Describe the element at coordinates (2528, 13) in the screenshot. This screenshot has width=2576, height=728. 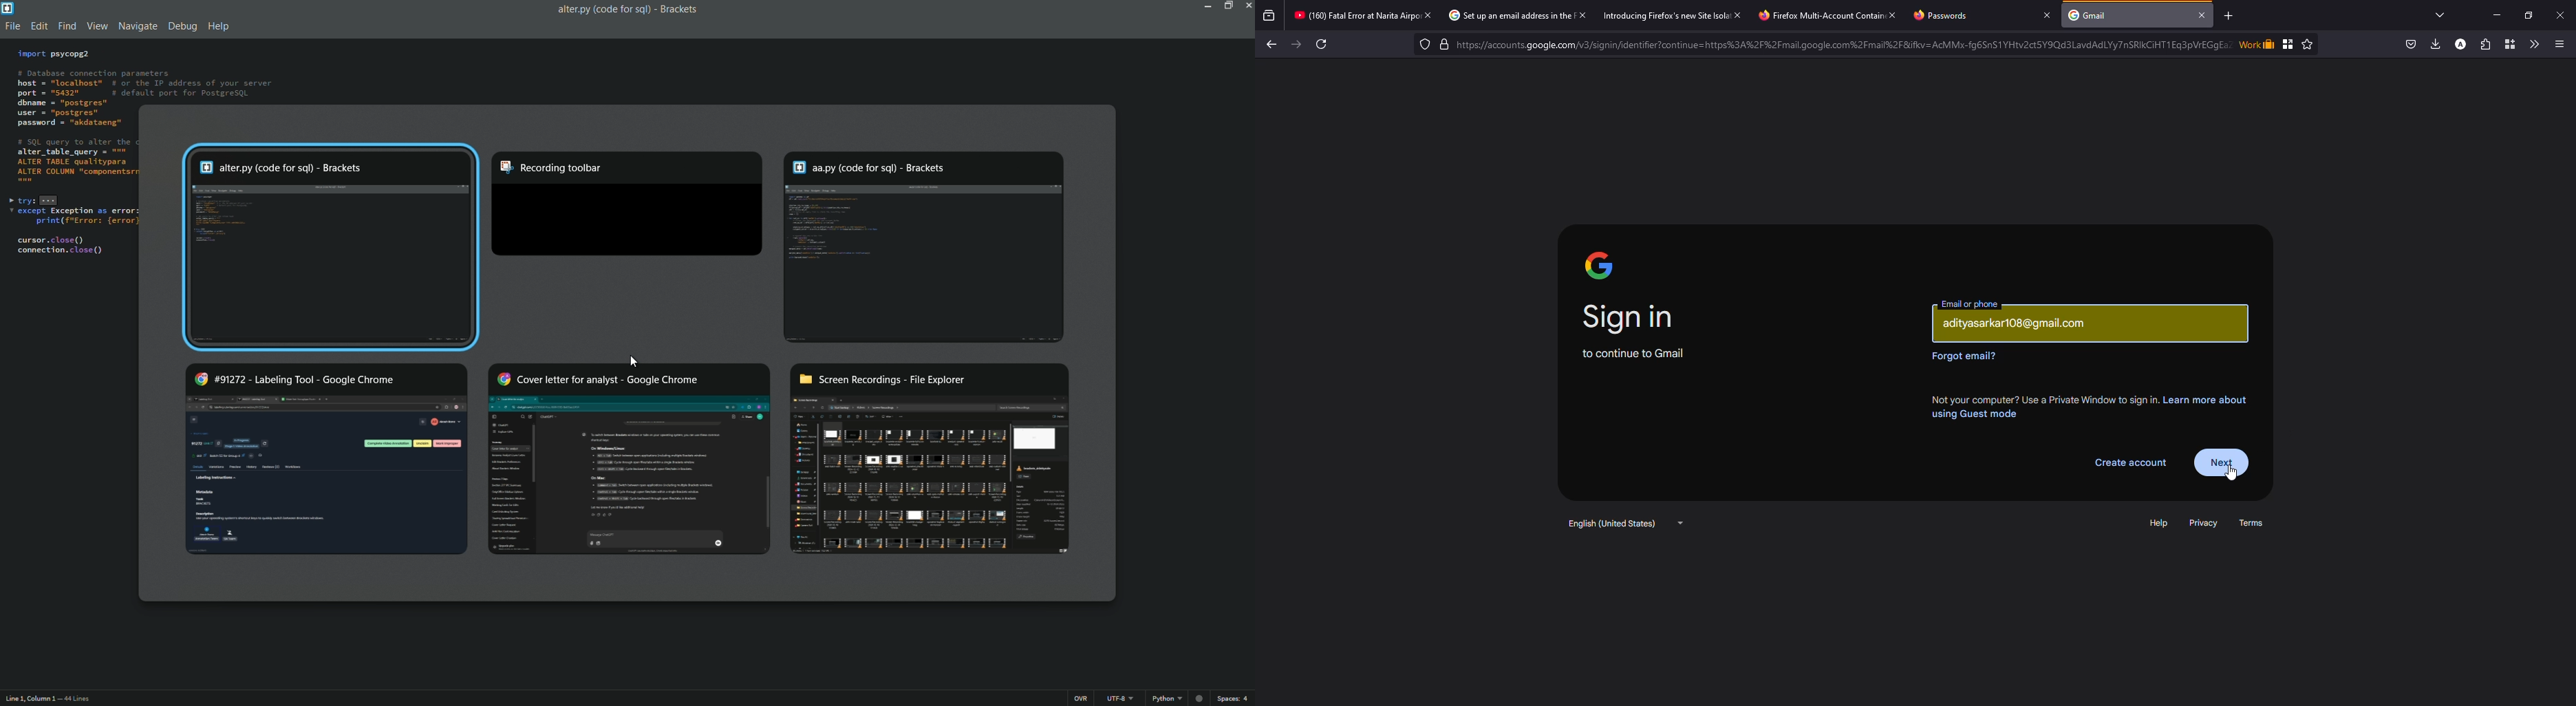
I see `maximize` at that location.